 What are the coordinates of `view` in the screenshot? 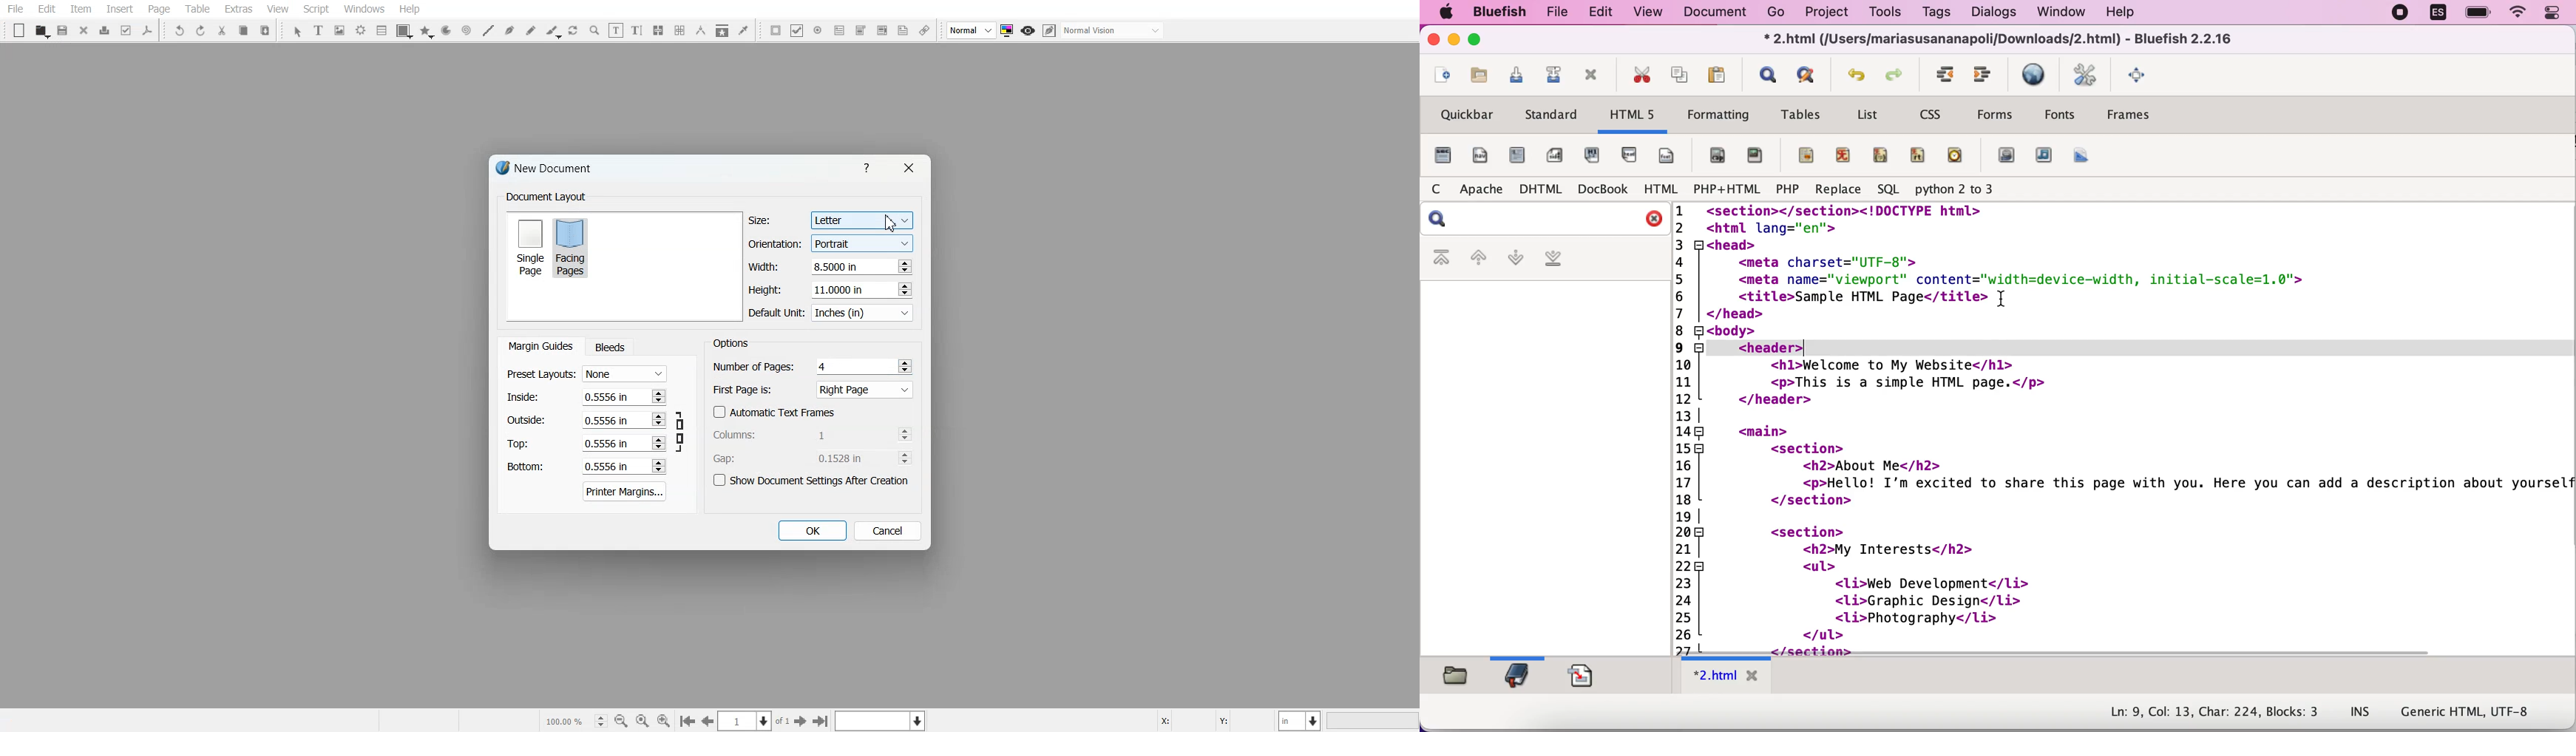 It's located at (1651, 13).